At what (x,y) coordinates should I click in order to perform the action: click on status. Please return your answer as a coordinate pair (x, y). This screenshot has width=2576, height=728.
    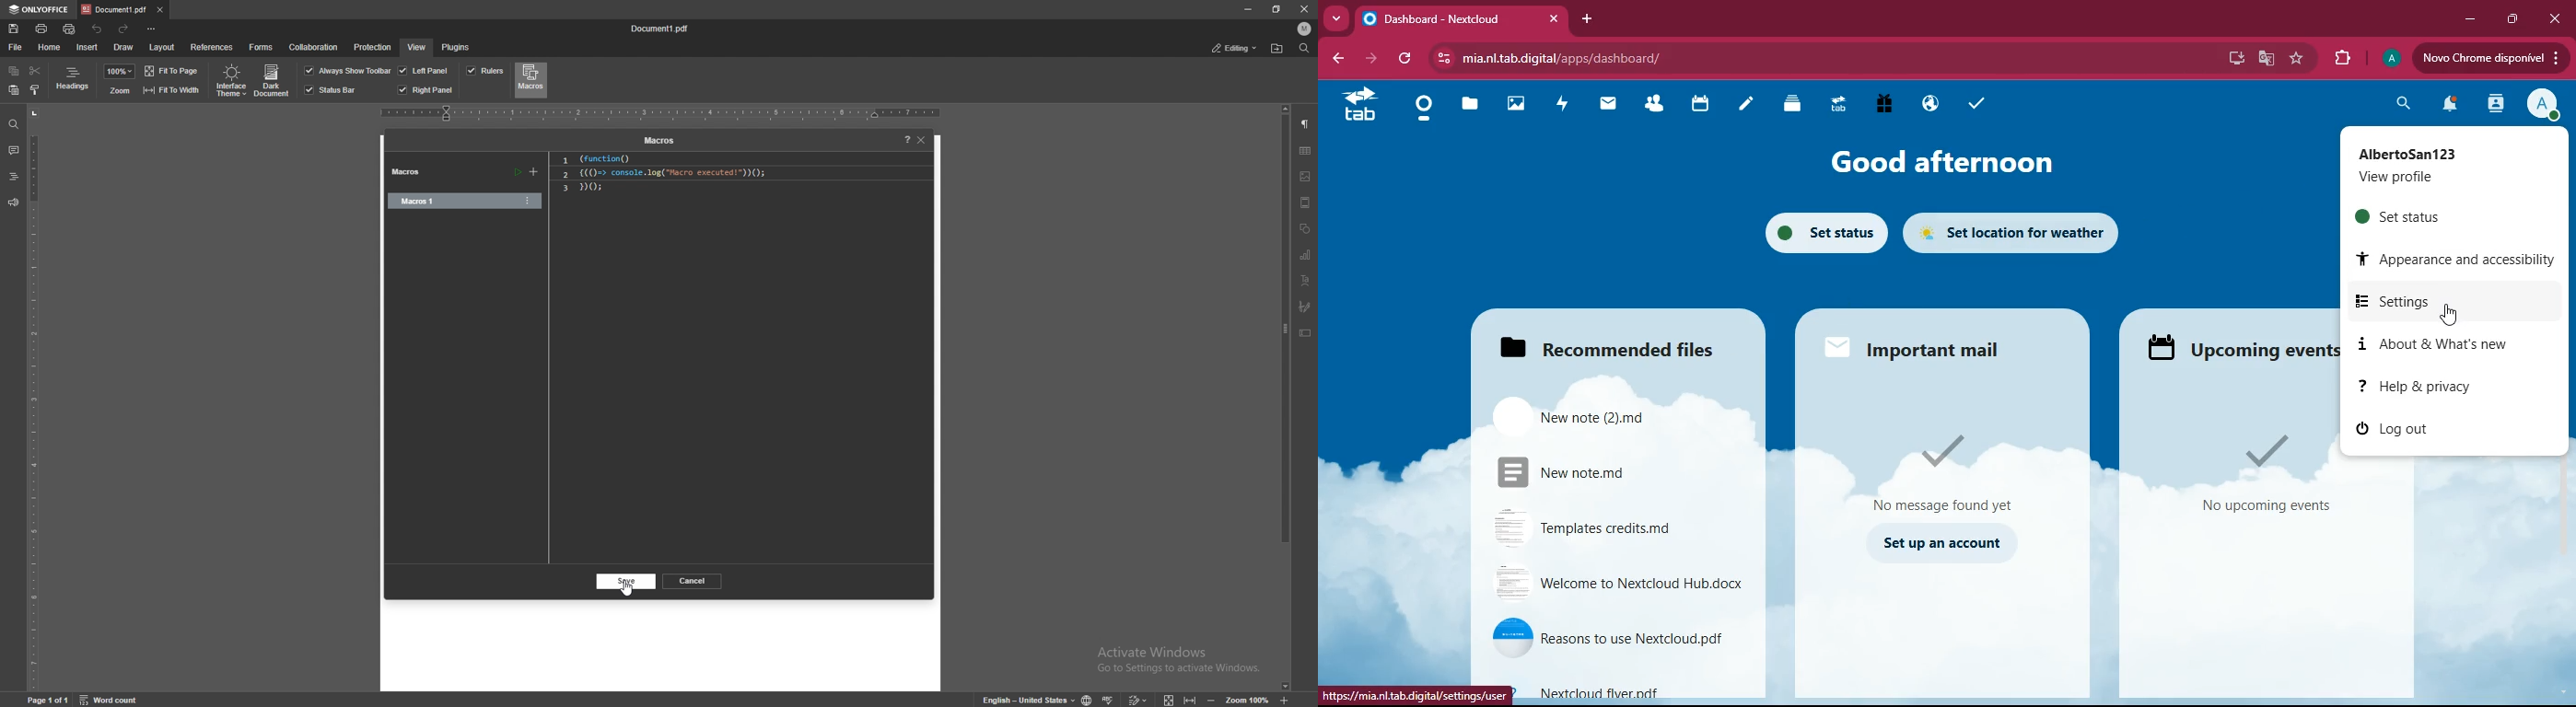
    Looking at the image, I should click on (1235, 47).